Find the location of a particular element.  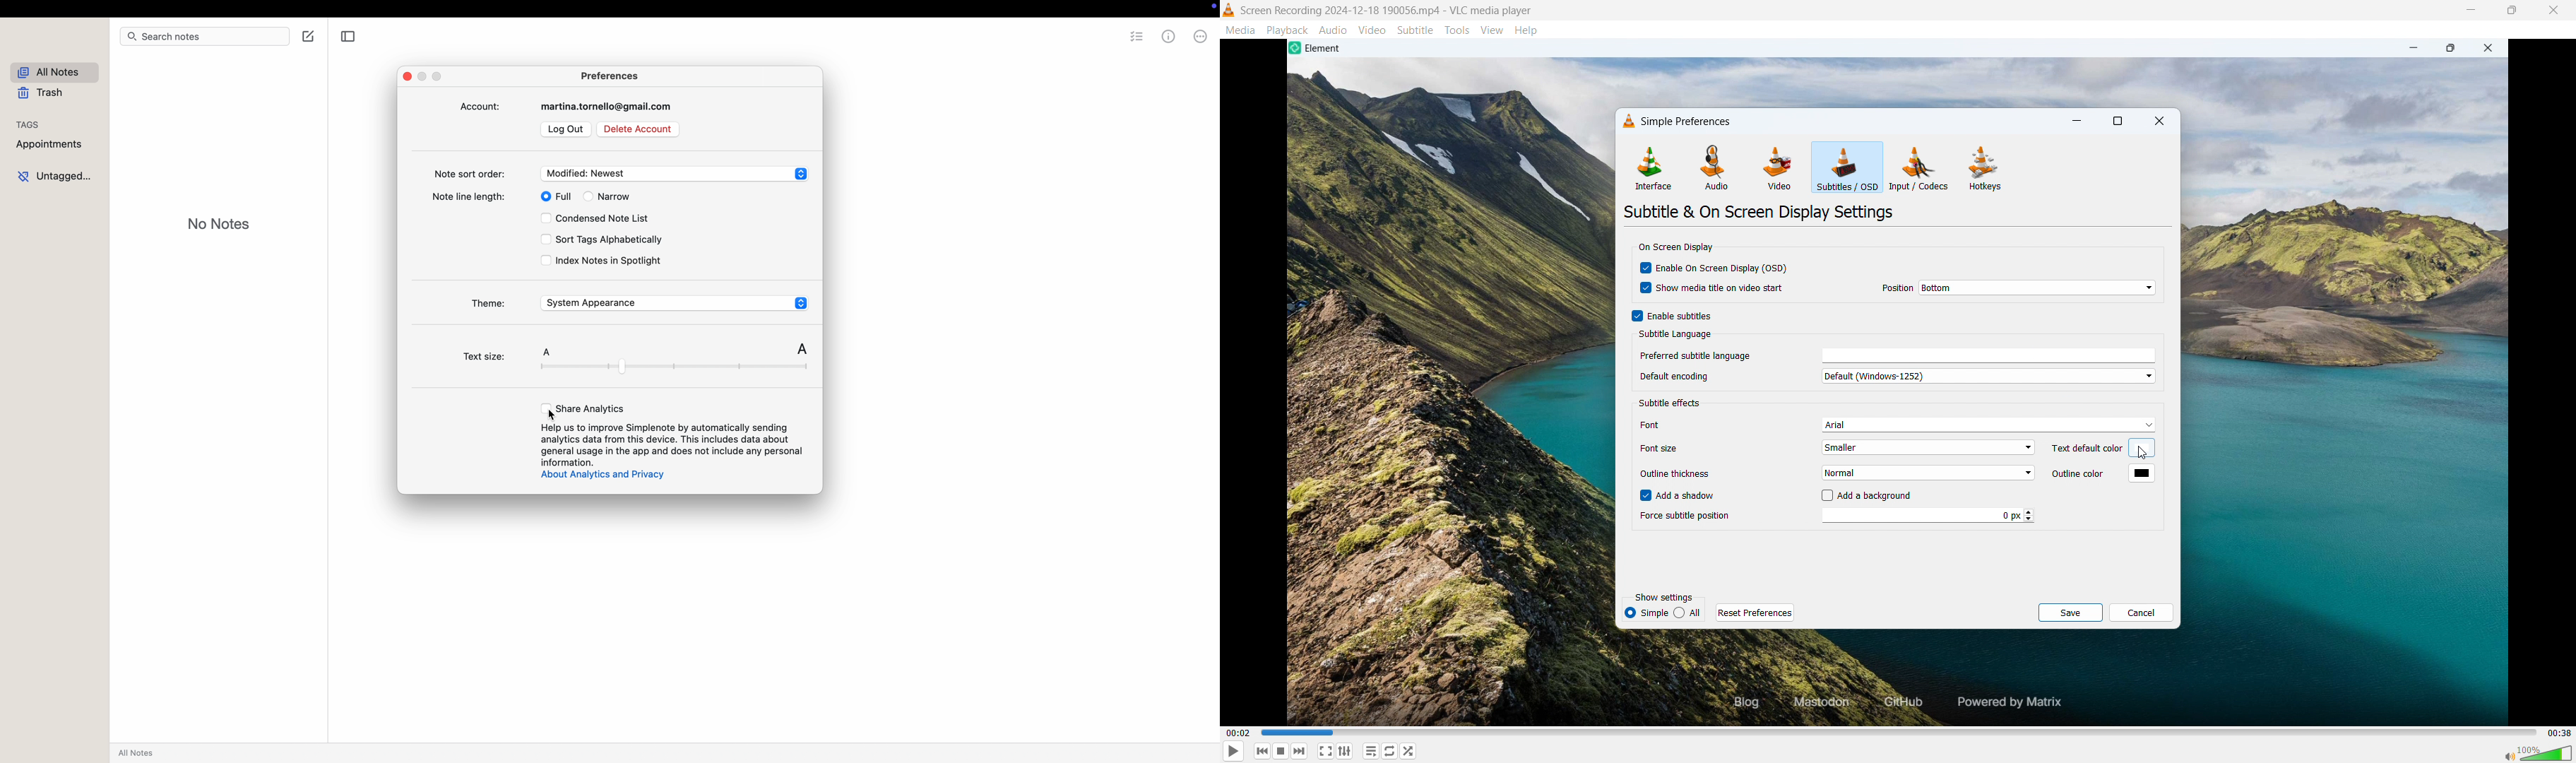

Video duration  is located at coordinates (2559, 733).